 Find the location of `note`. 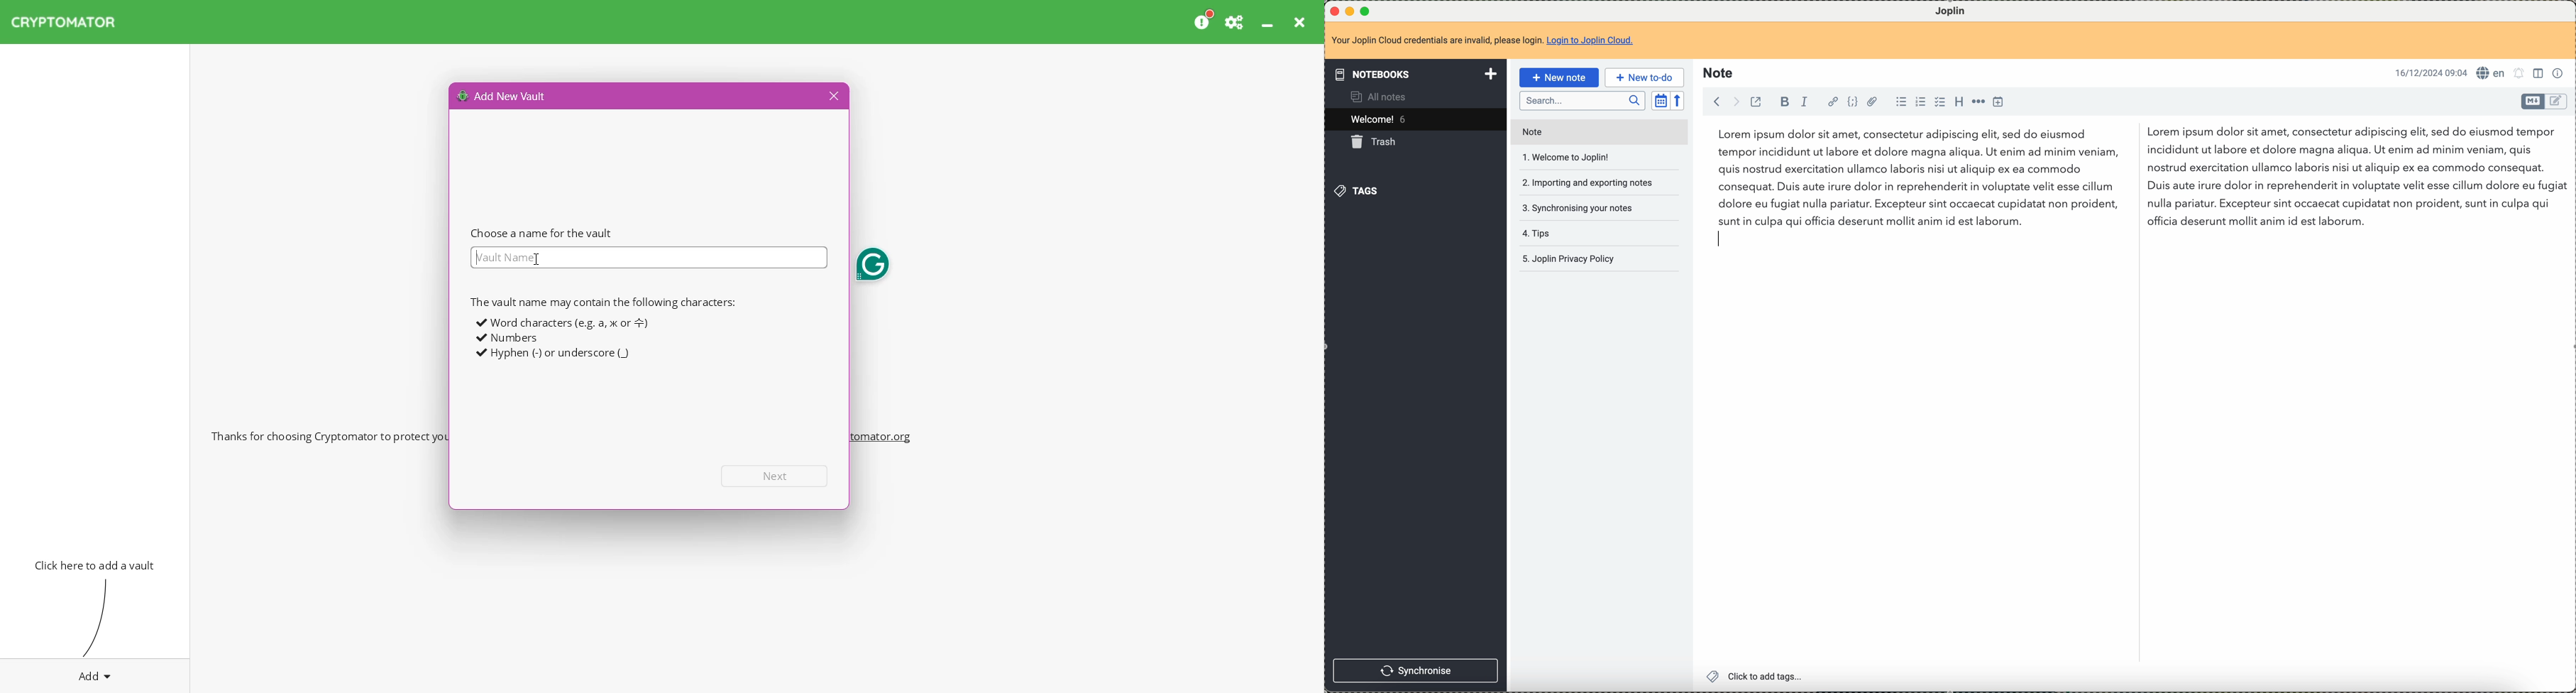

note is located at coordinates (1531, 130).